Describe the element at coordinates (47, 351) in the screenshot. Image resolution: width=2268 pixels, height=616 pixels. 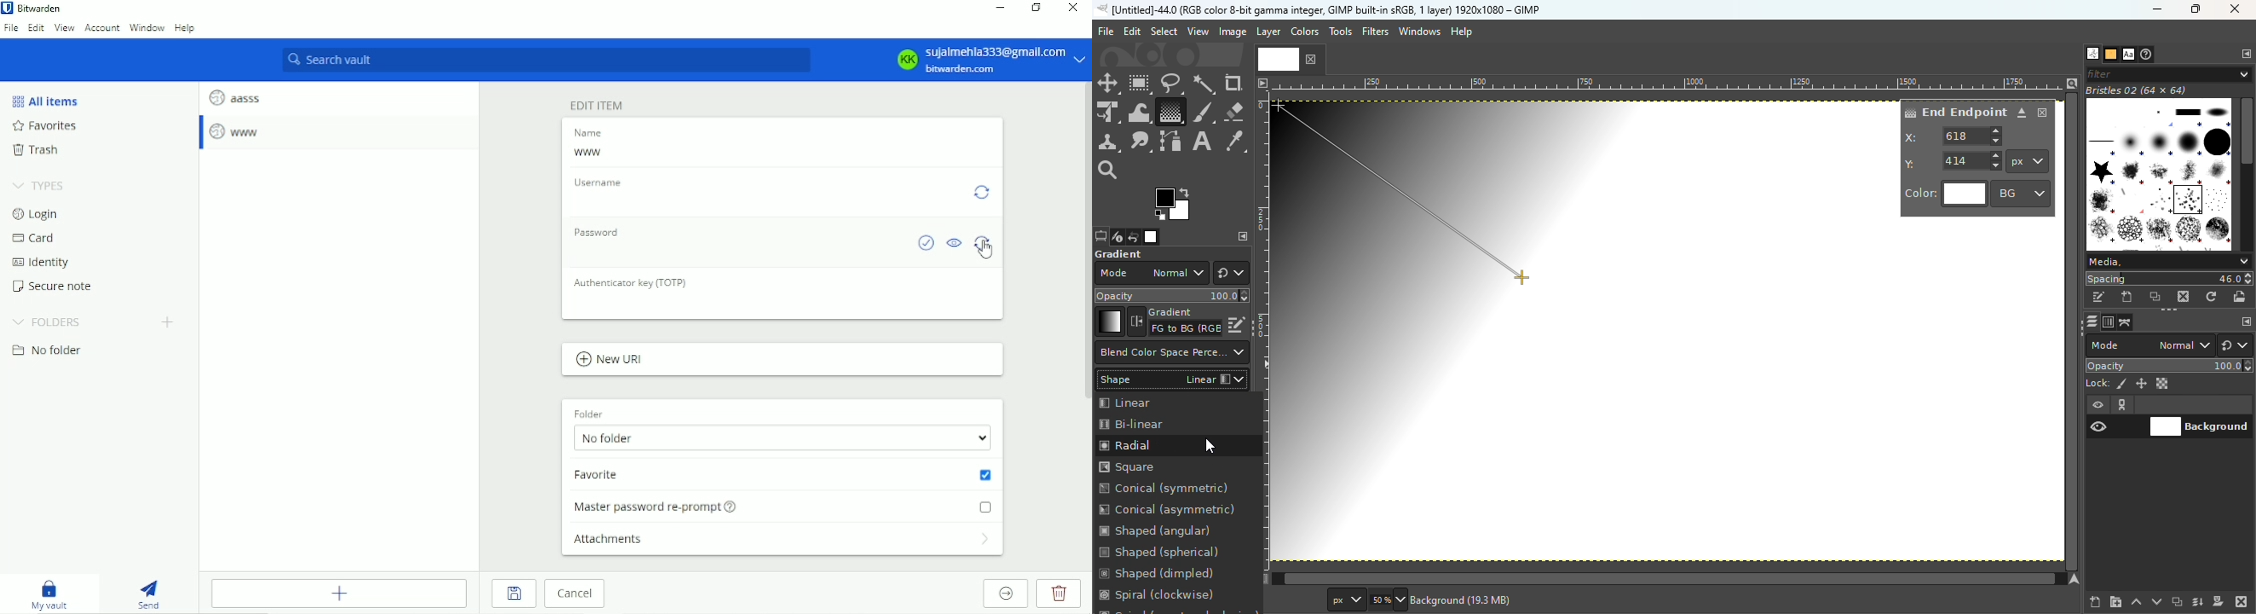
I see `No folder` at that location.